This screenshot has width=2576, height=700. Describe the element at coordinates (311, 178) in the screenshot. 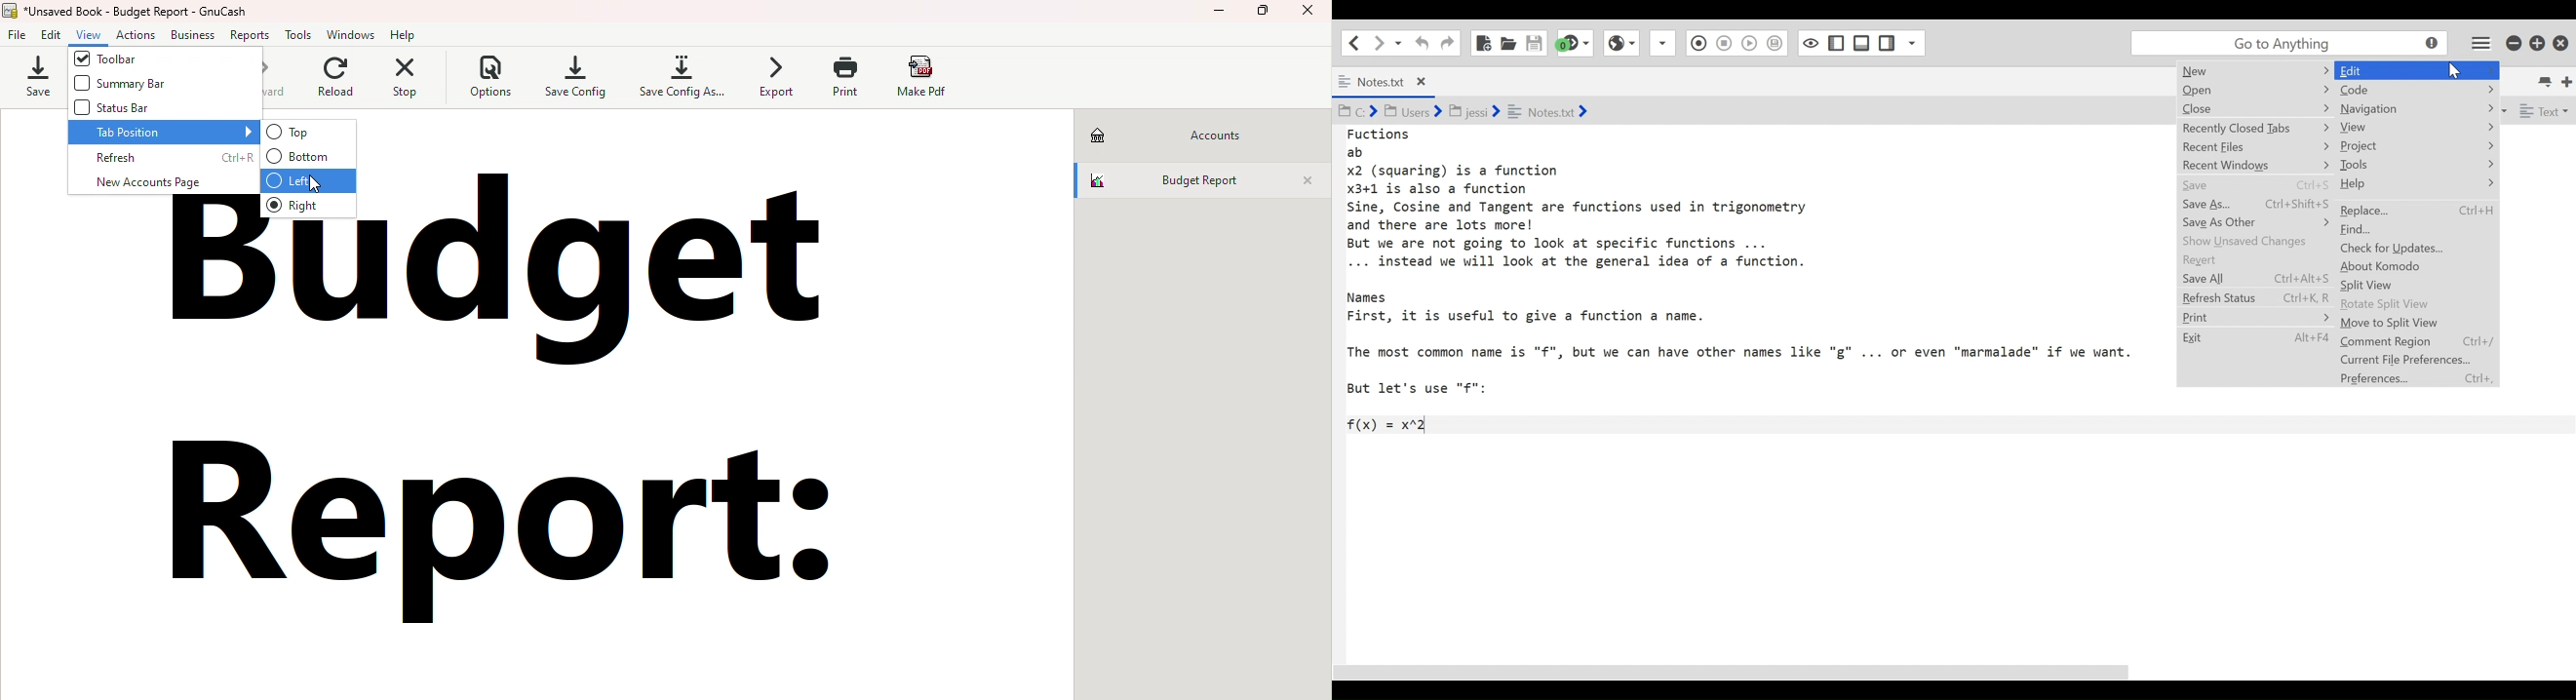

I see `Left` at that location.